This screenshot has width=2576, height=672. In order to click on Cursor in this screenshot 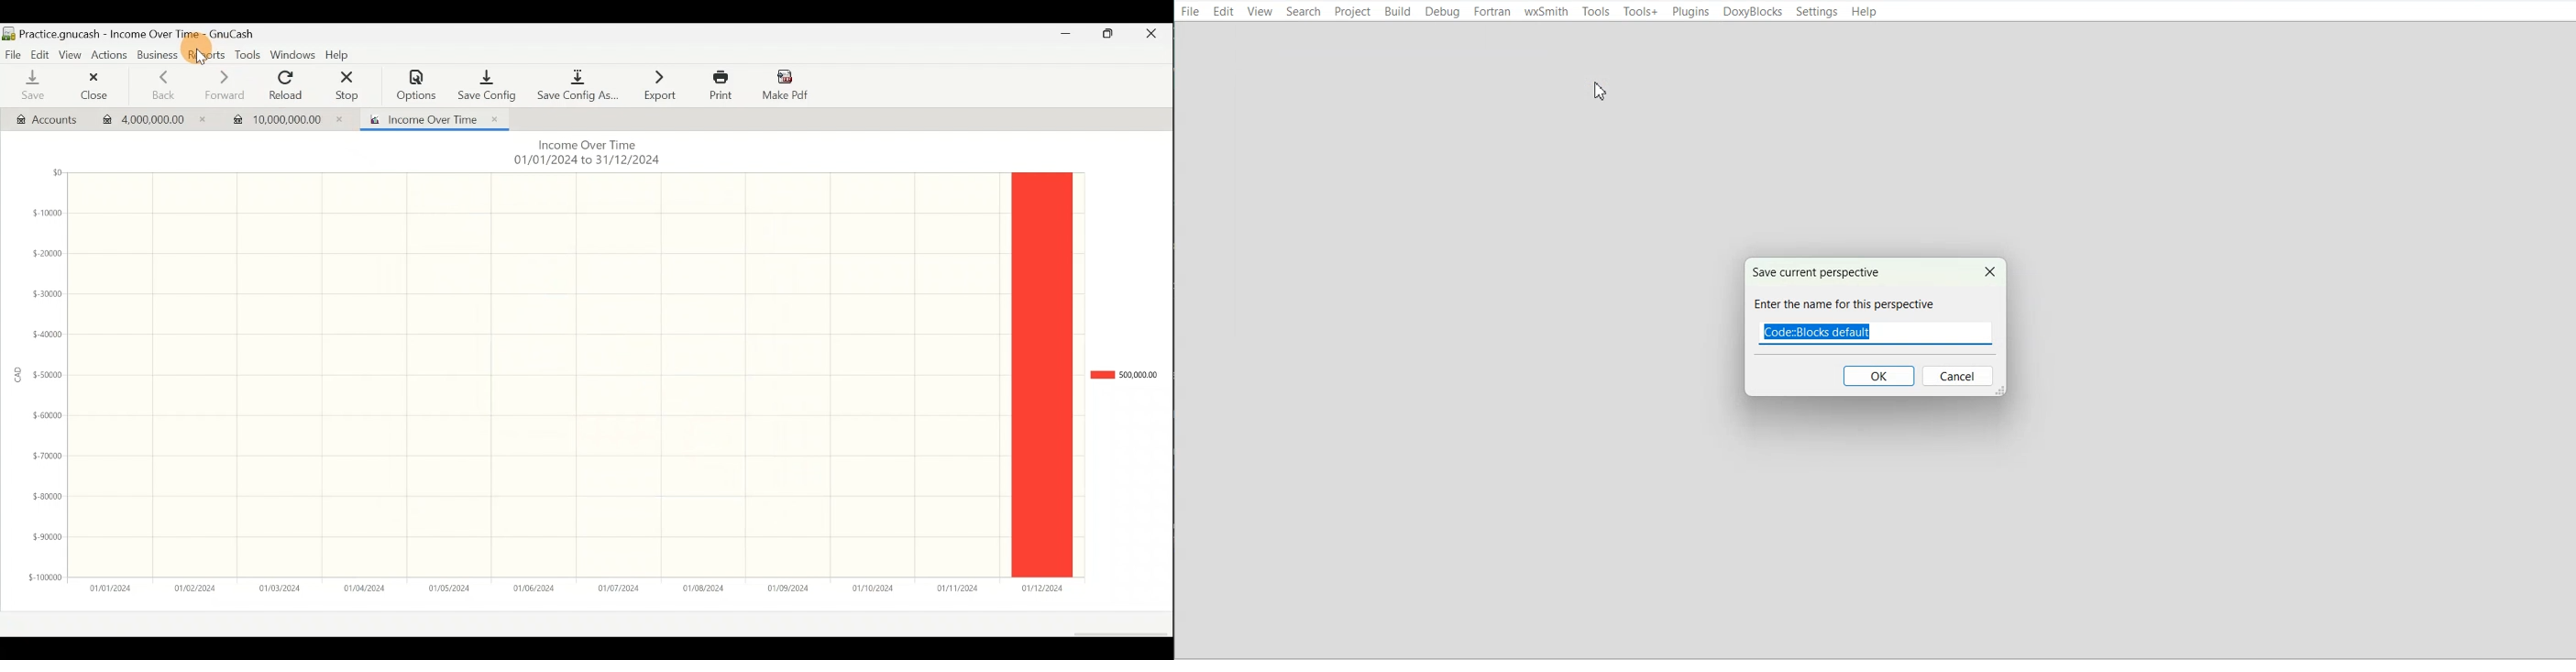, I will do `click(1601, 90)`.